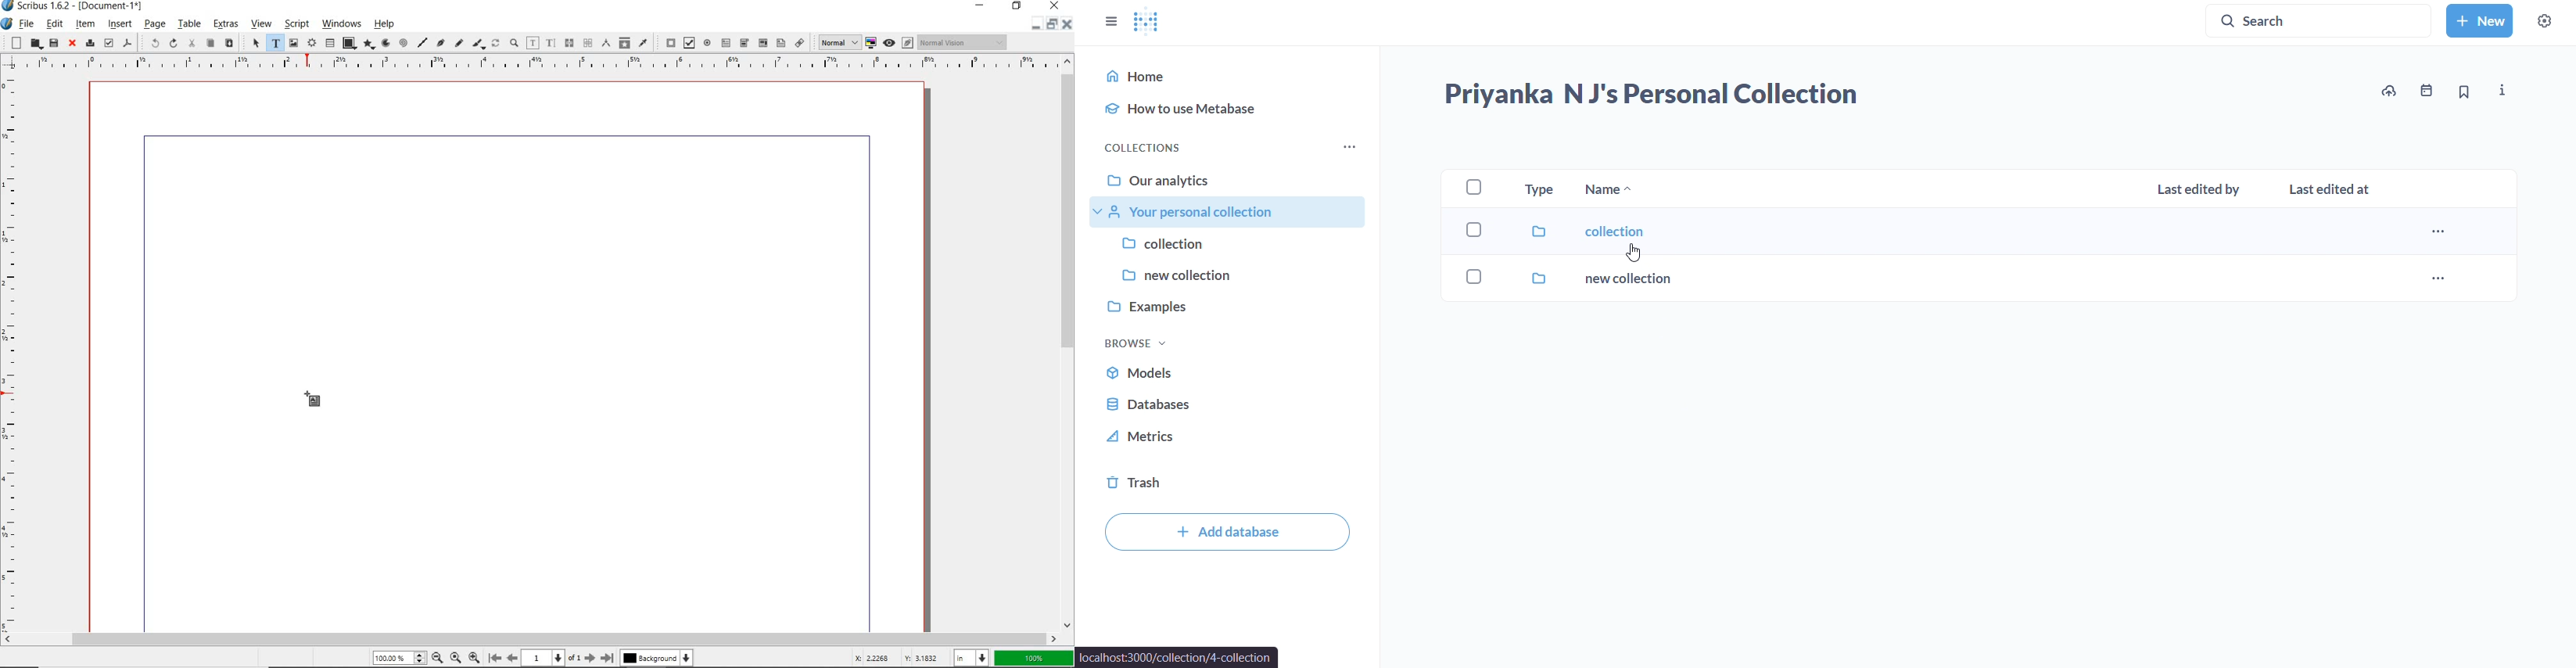 The height and width of the screenshot is (672, 2576). What do you see at coordinates (644, 42) in the screenshot?
I see `eye dropper` at bounding box center [644, 42].